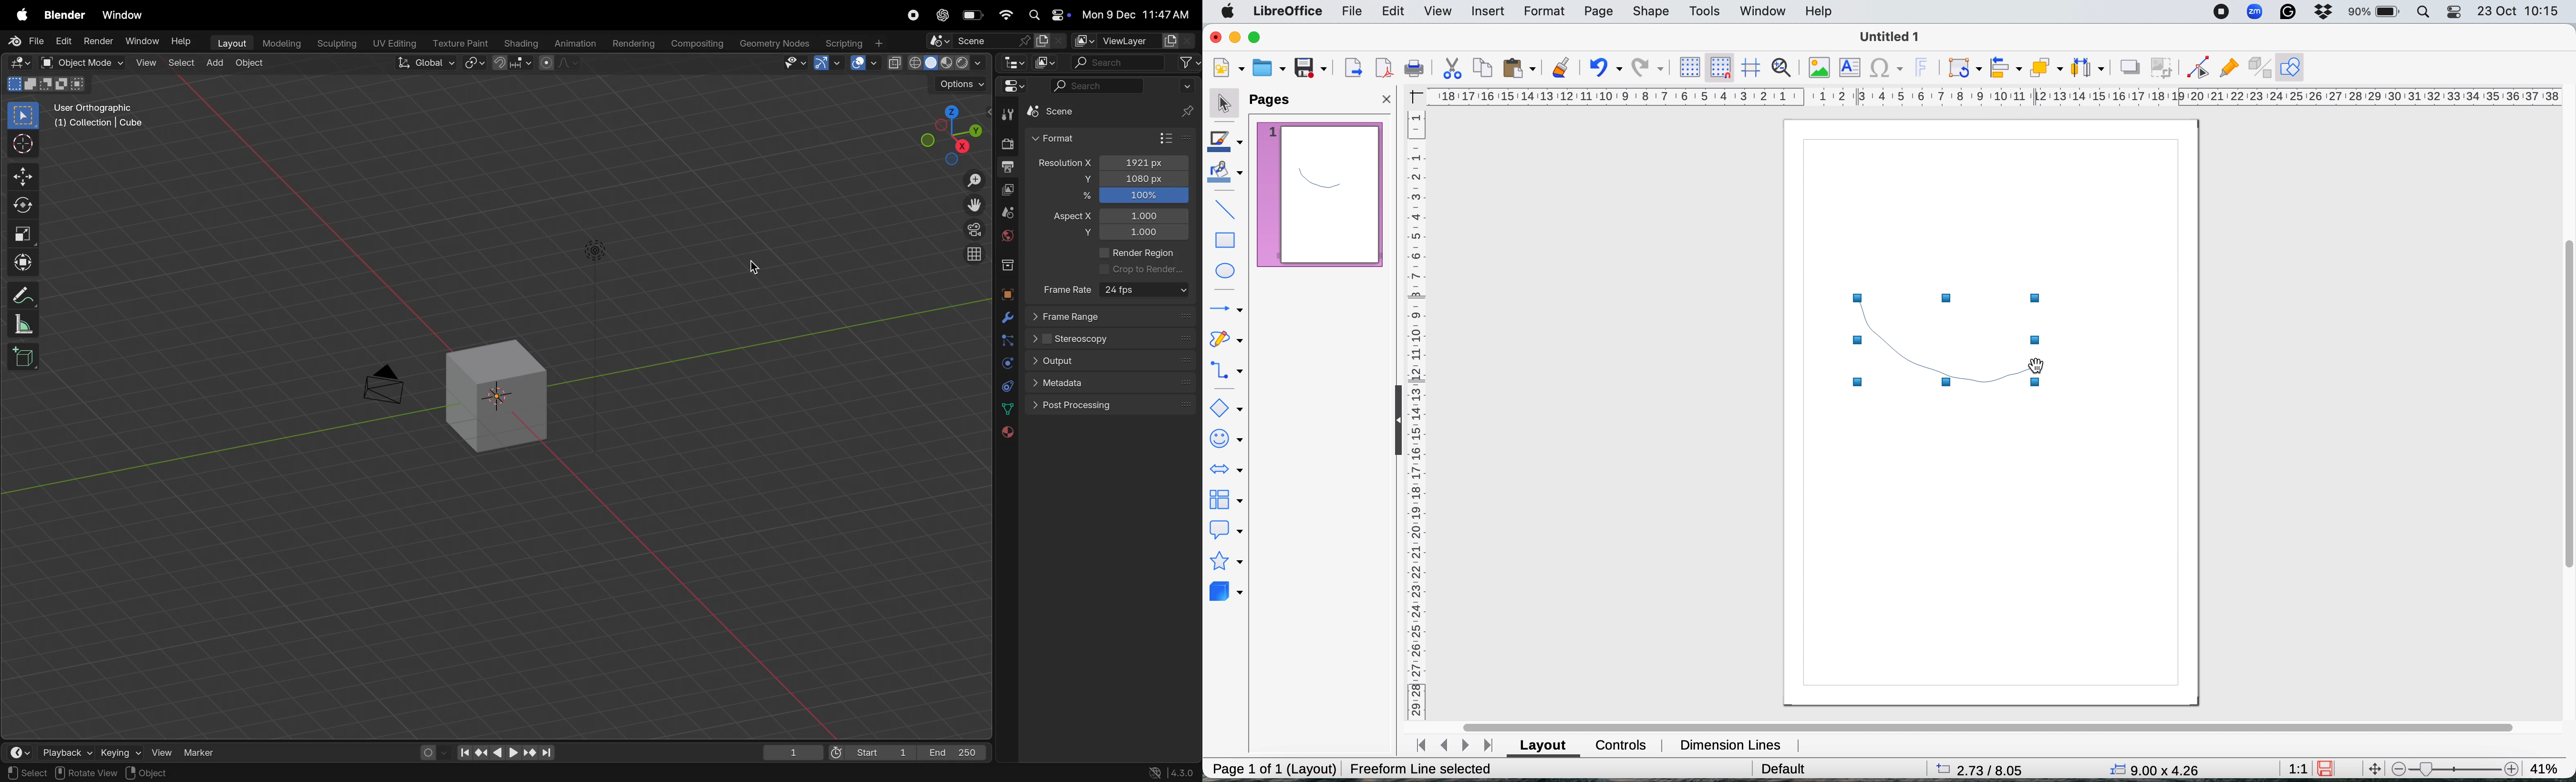  What do you see at coordinates (1392, 426) in the screenshot?
I see `collapse` at bounding box center [1392, 426].